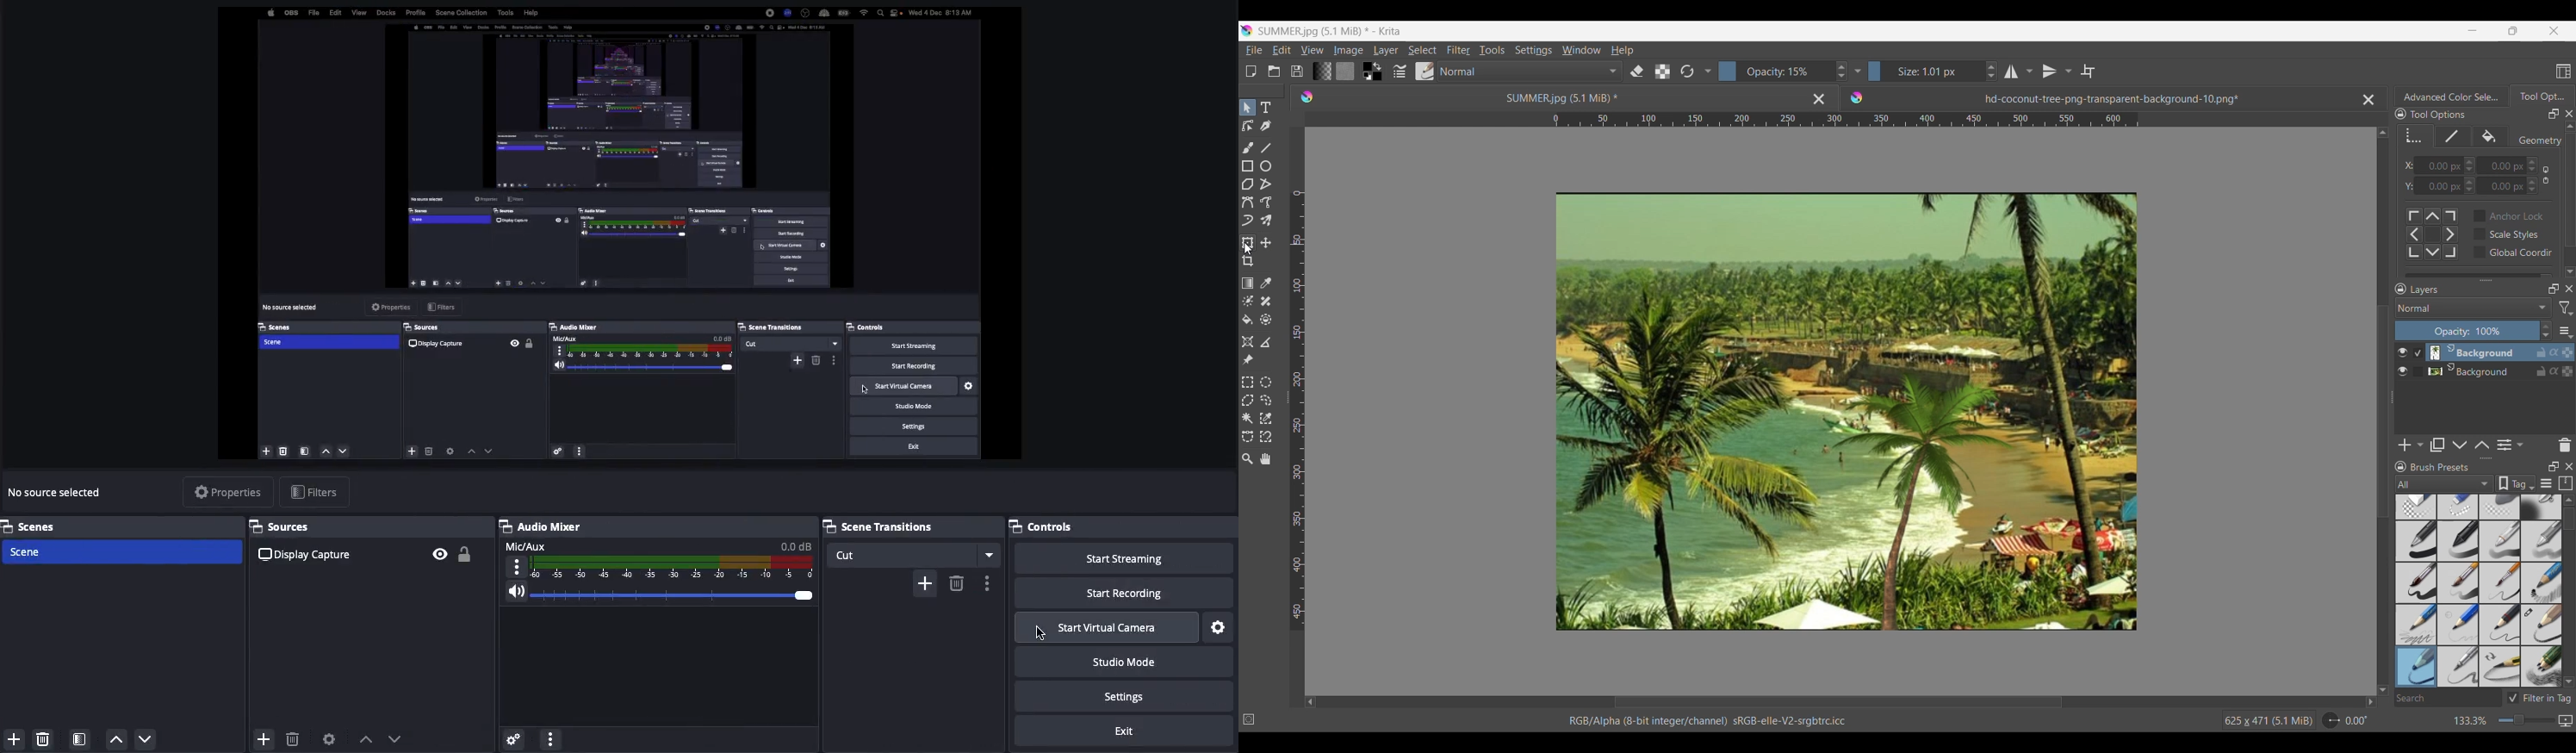 The width and height of the screenshot is (2576, 756). Describe the element at coordinates (2438, 445) in the screenshot. I see `Duplicate layer/mask` at that location.